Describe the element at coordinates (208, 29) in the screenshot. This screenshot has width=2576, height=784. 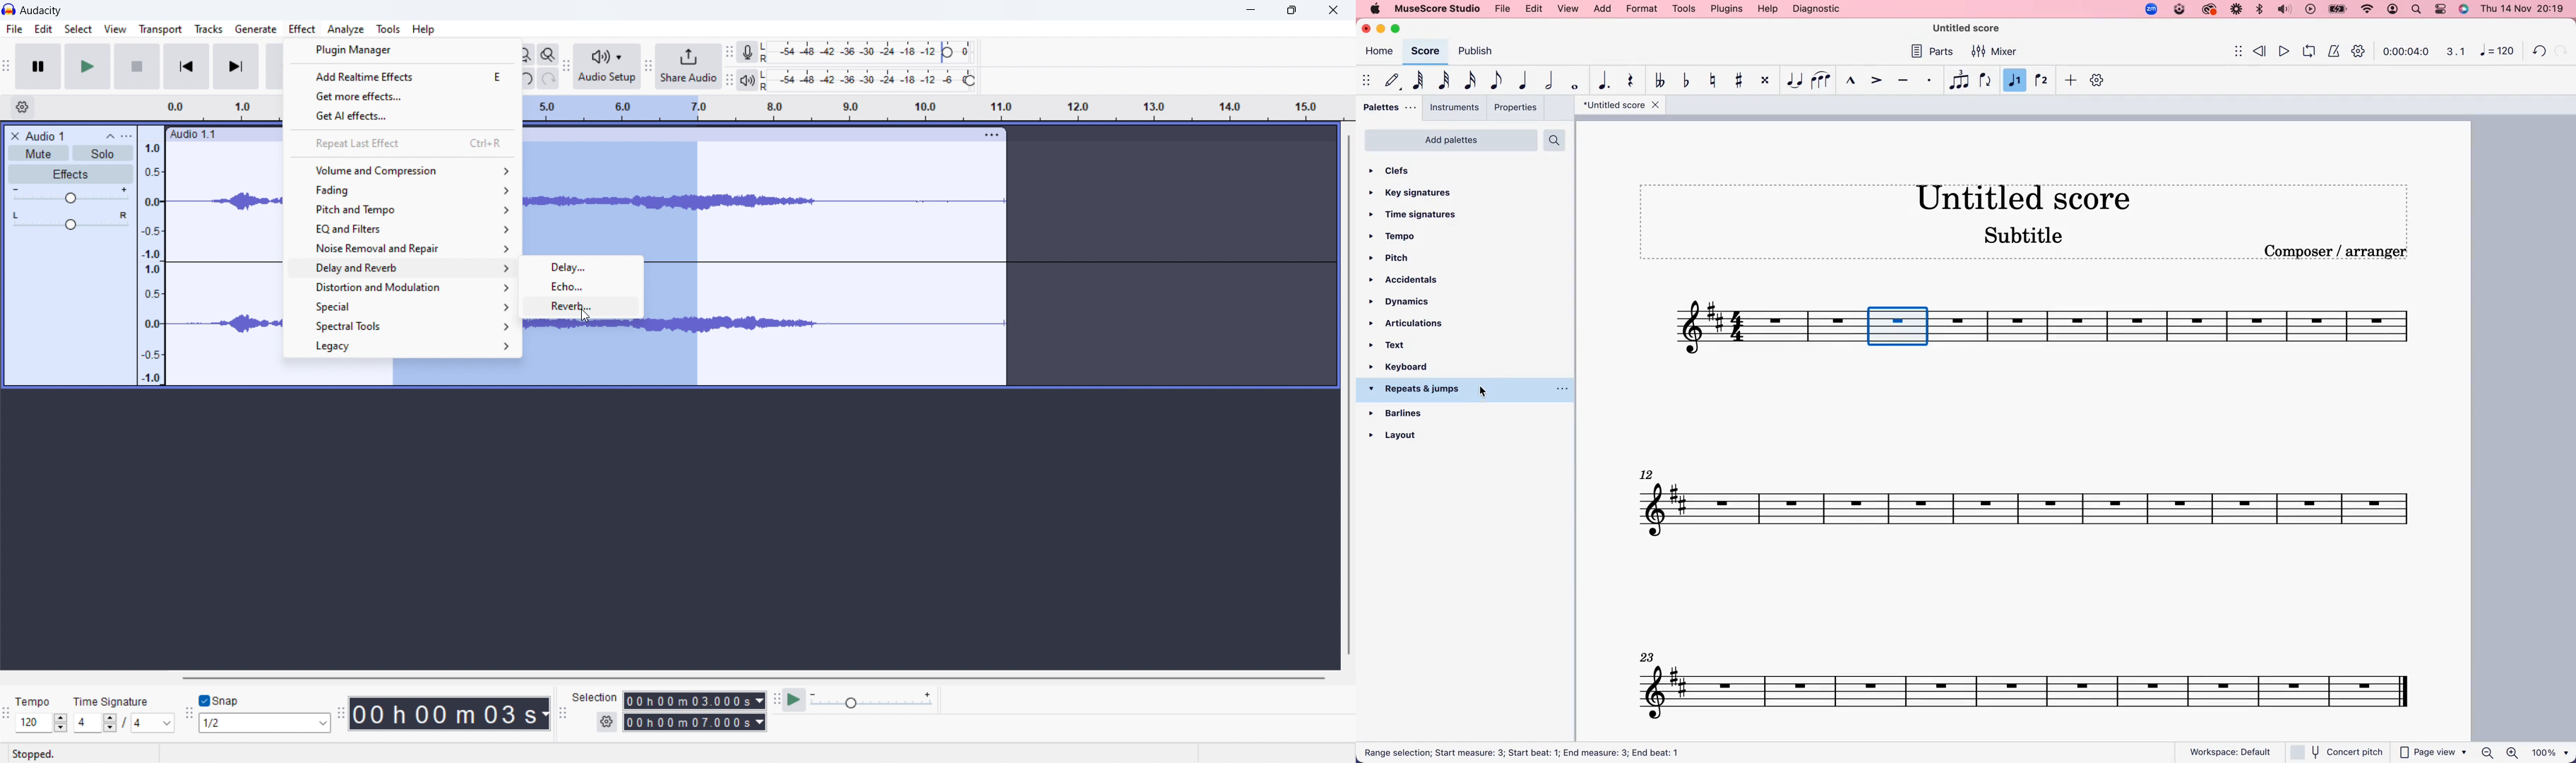
I see `tracks` at that location.